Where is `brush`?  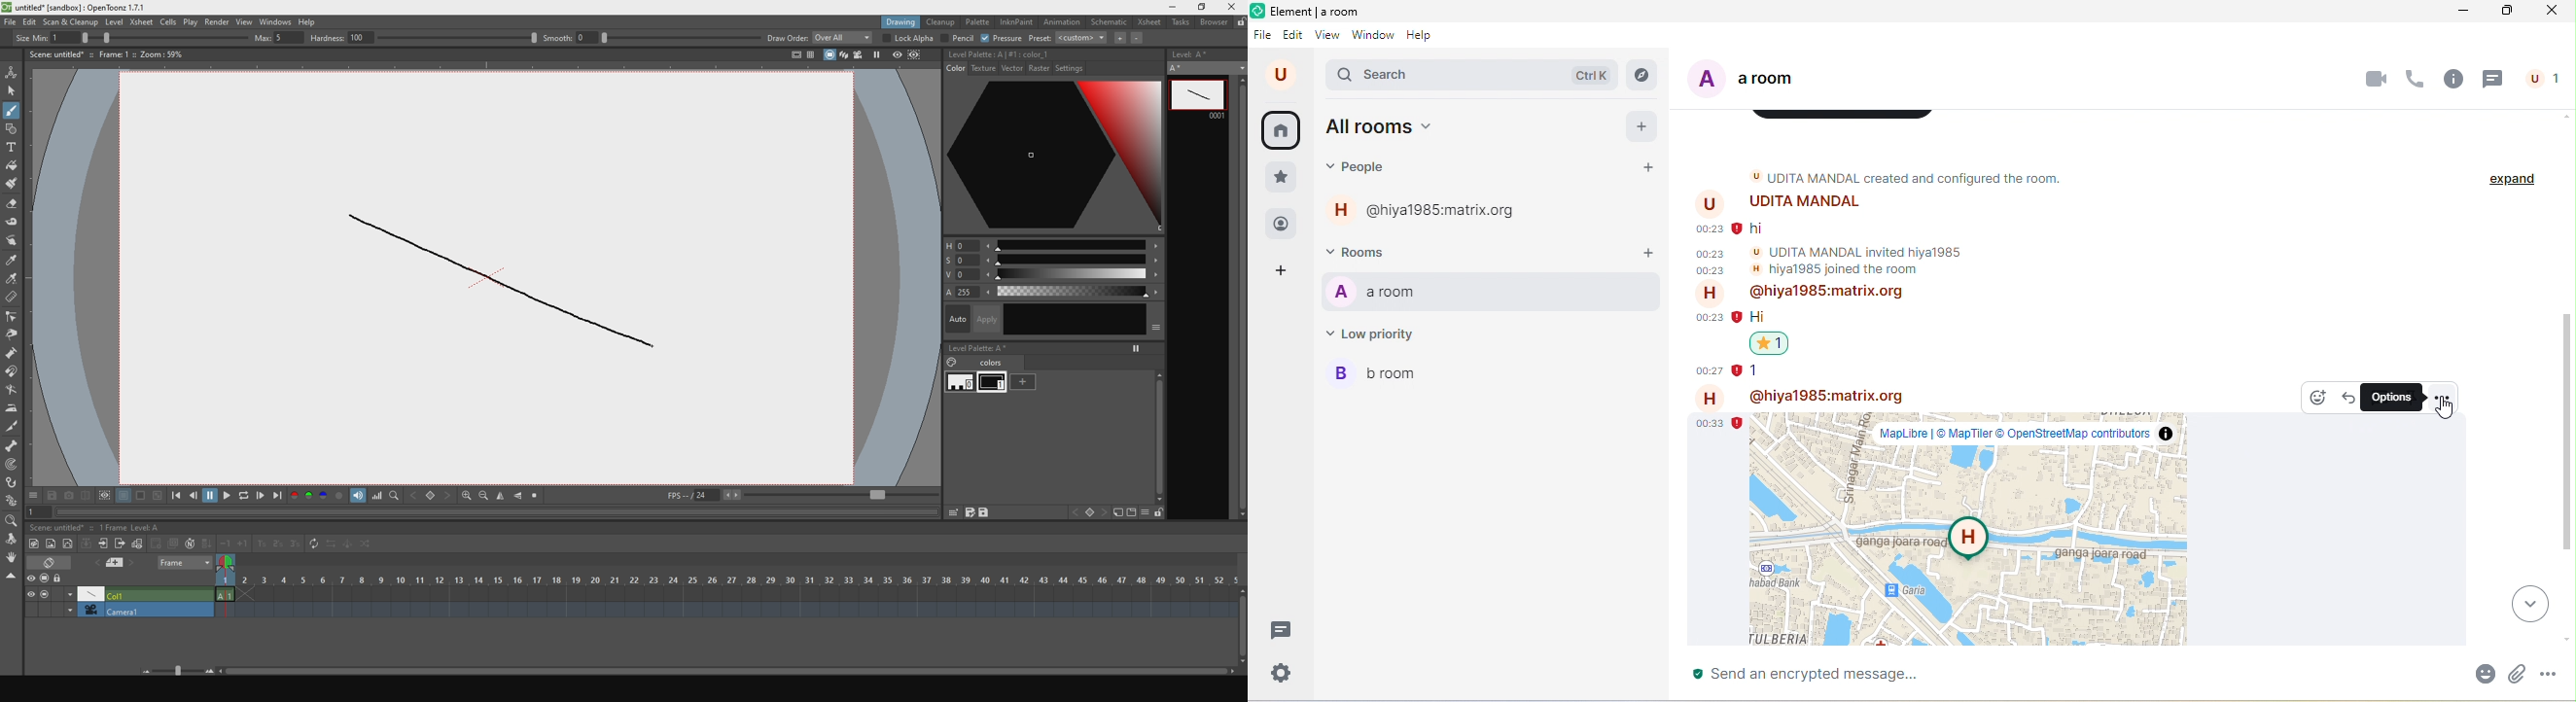 brush is located at coordinates (12, 184).